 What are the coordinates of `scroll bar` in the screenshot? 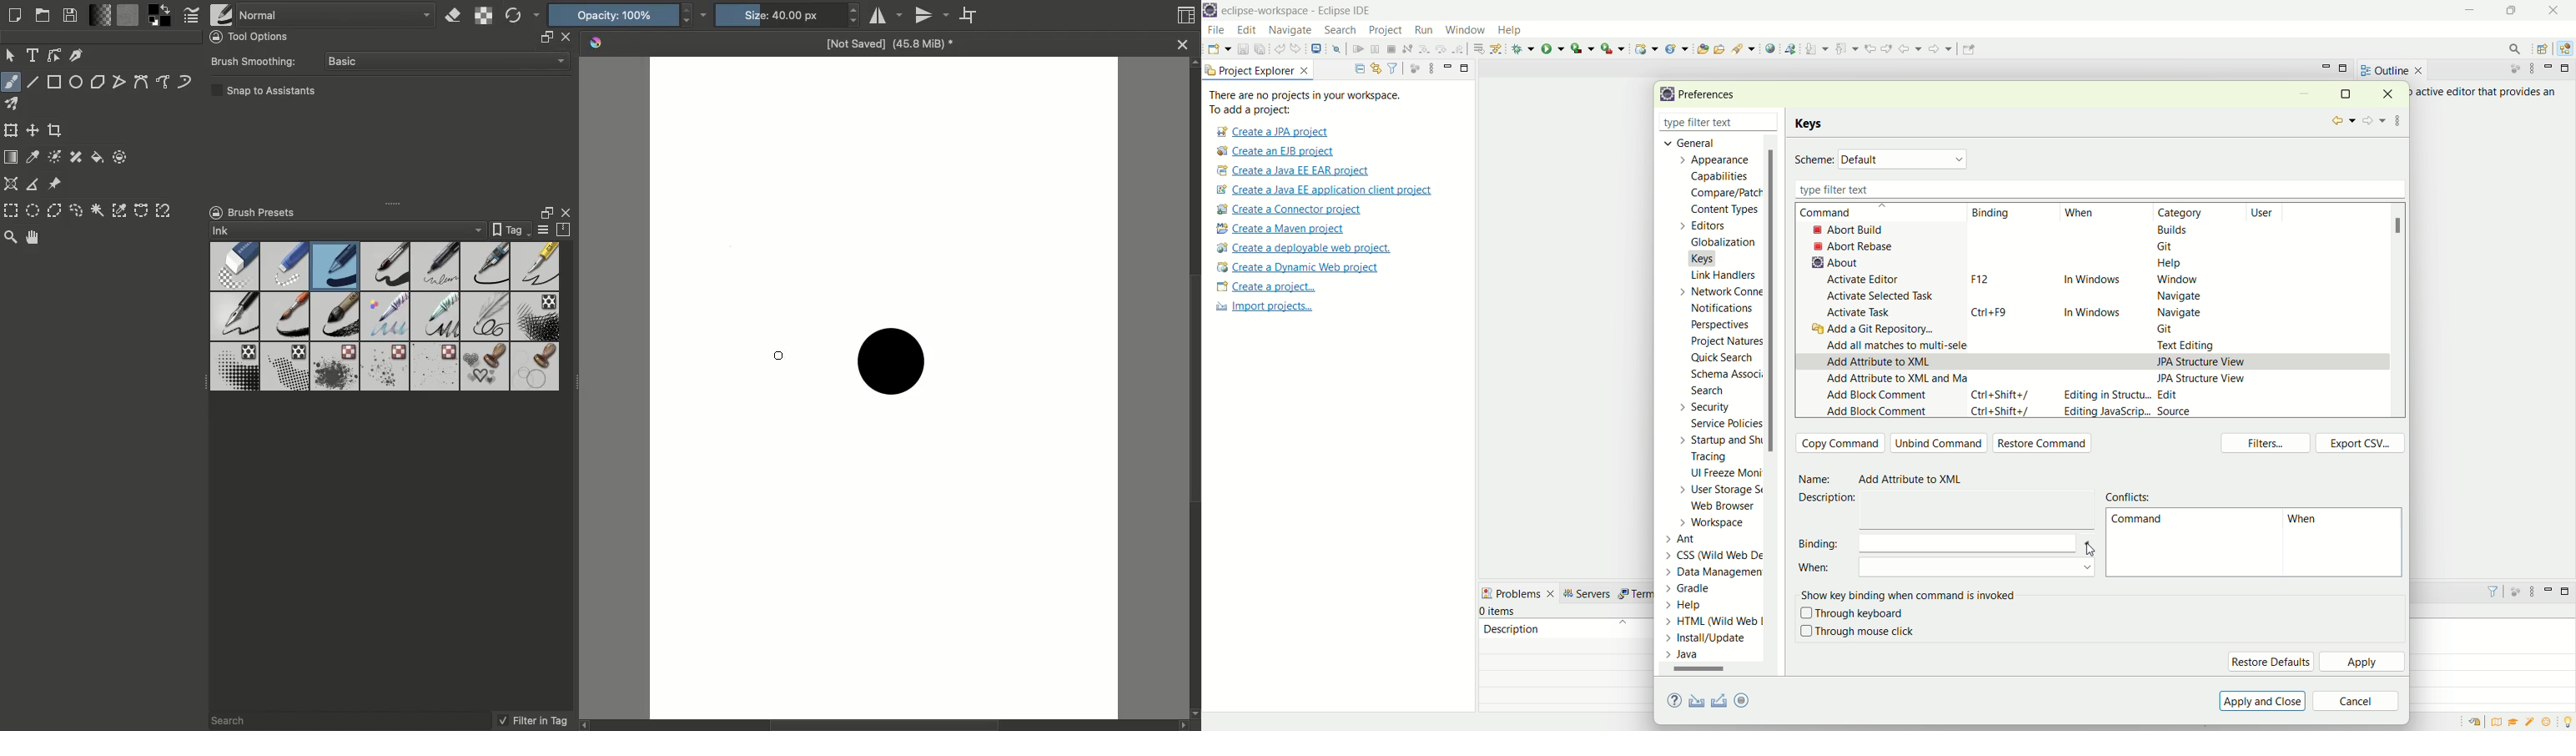 It's located at (1776, 406).